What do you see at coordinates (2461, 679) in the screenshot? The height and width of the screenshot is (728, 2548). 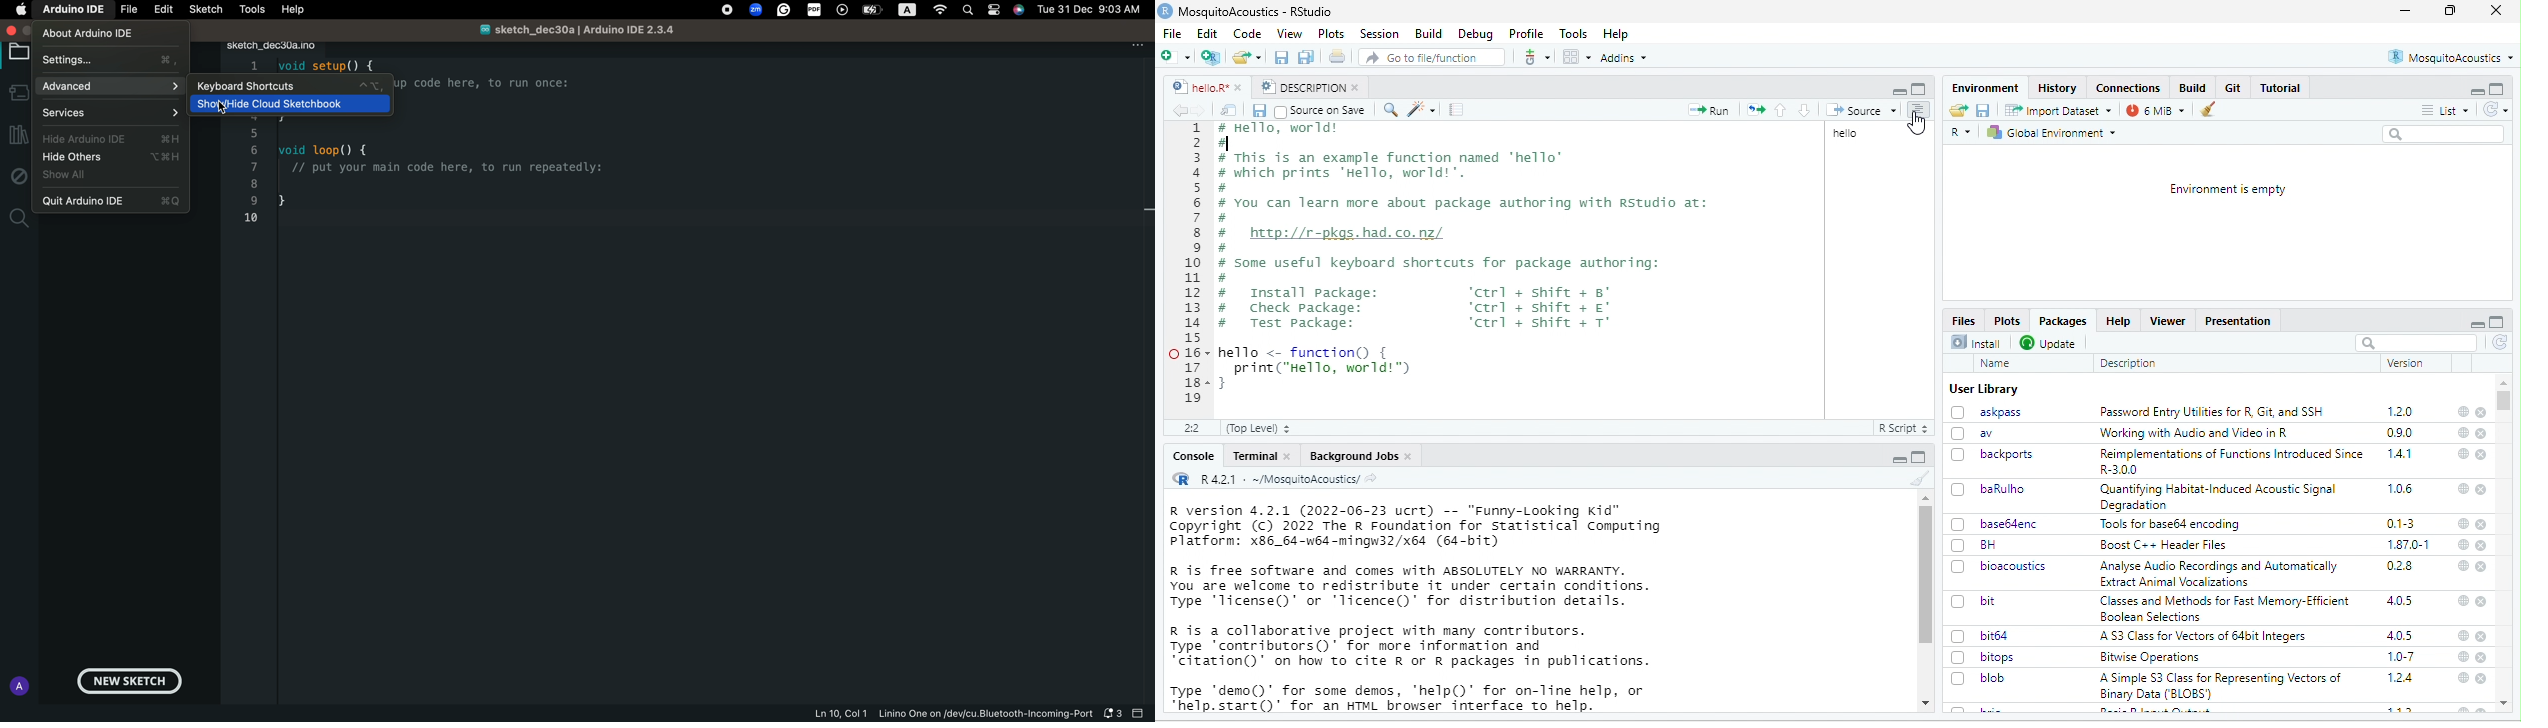 I see `help` at bounding box center [2461, 679].